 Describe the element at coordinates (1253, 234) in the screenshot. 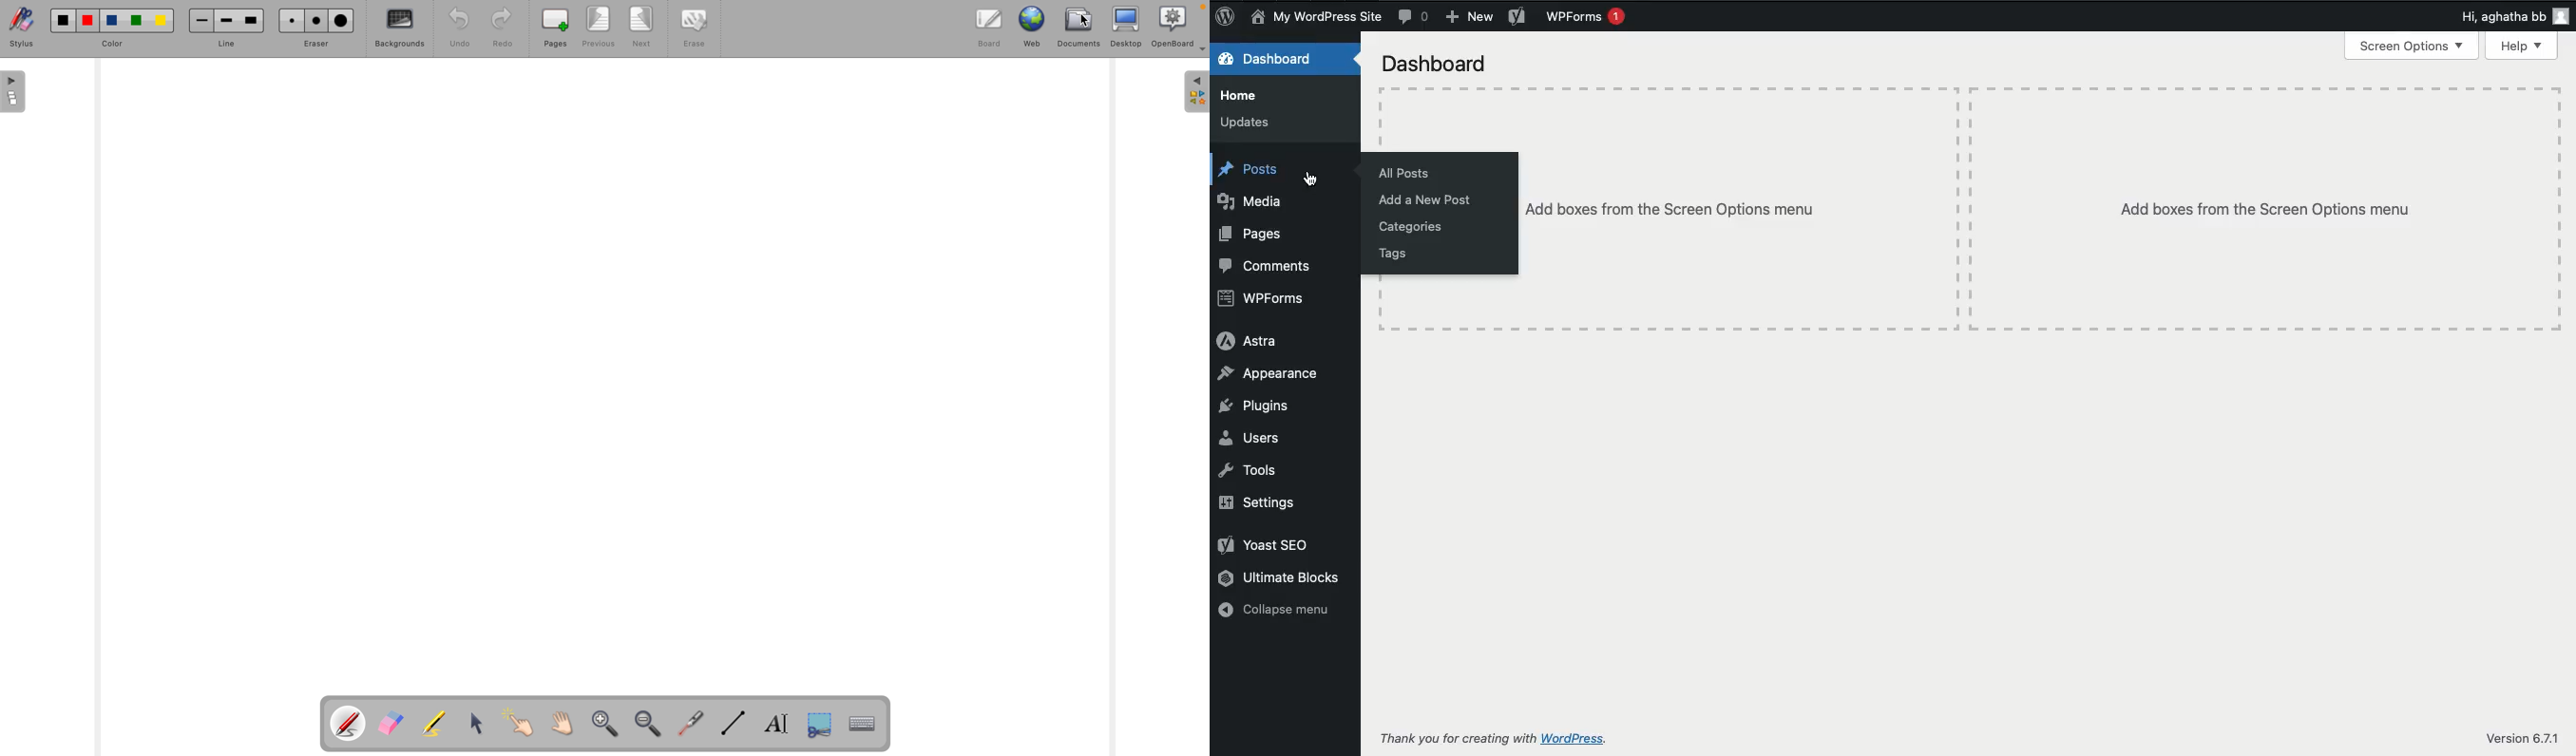

I see `Pages ` at that location.